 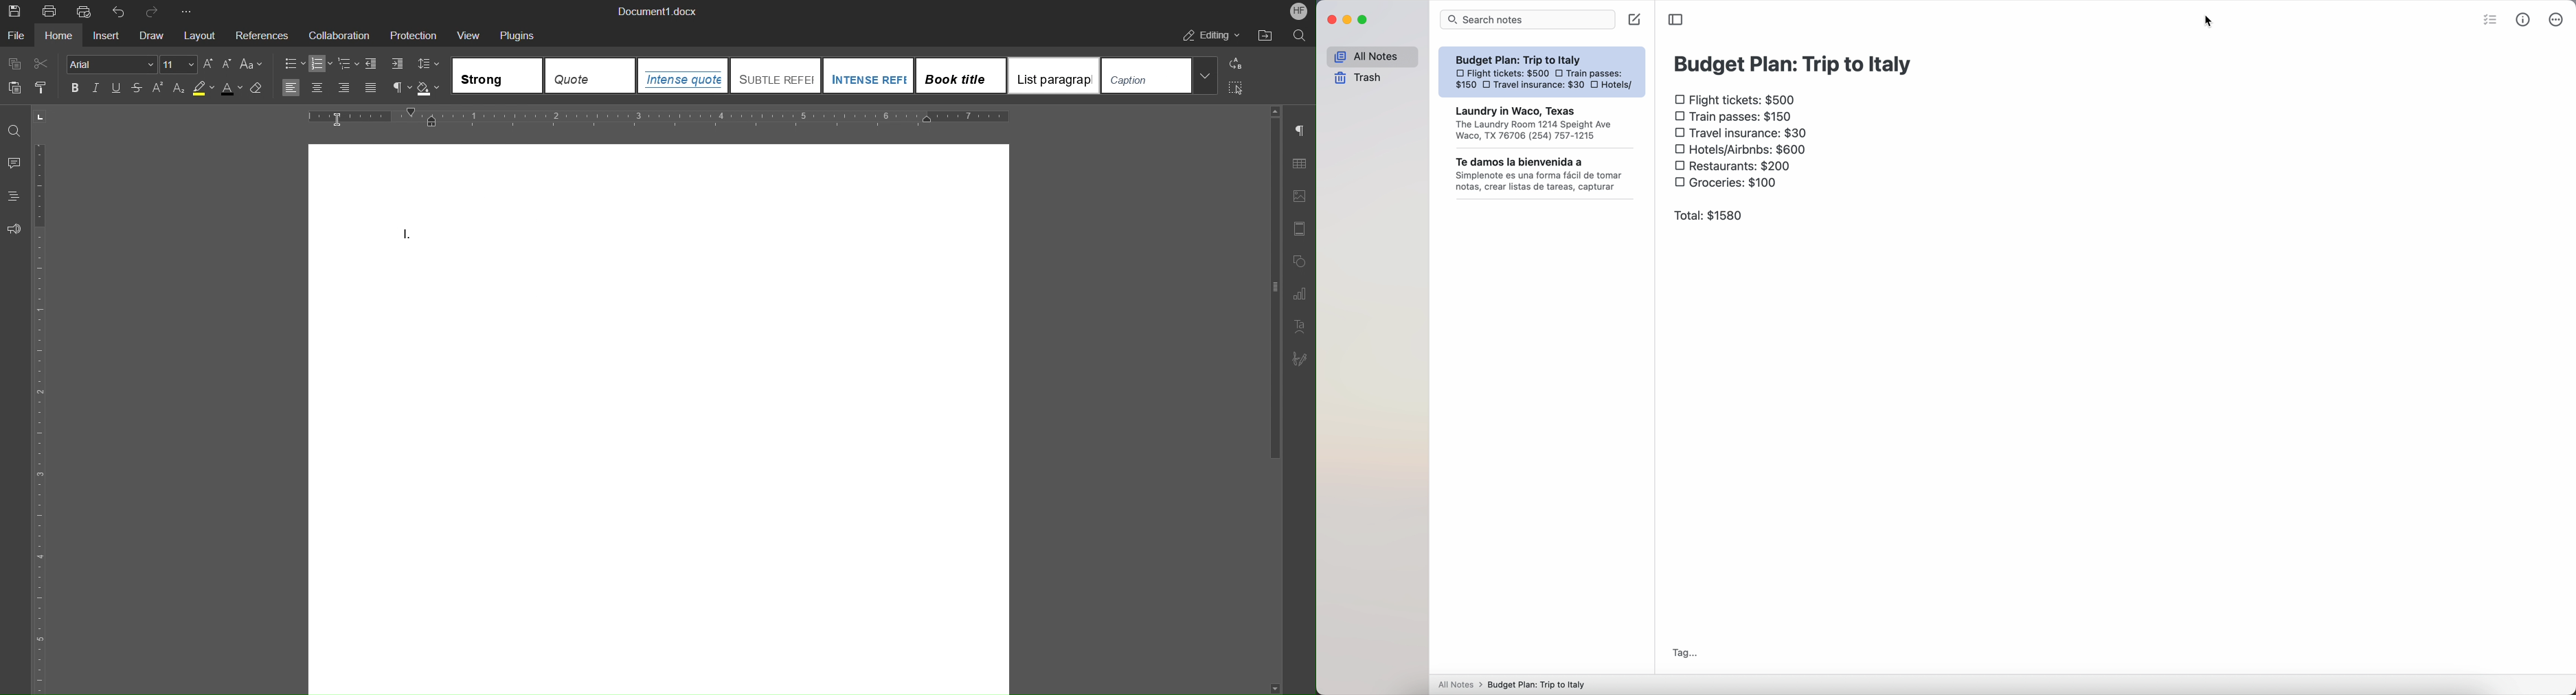 I want to click on Text Art, so click(x=1297, y=327).